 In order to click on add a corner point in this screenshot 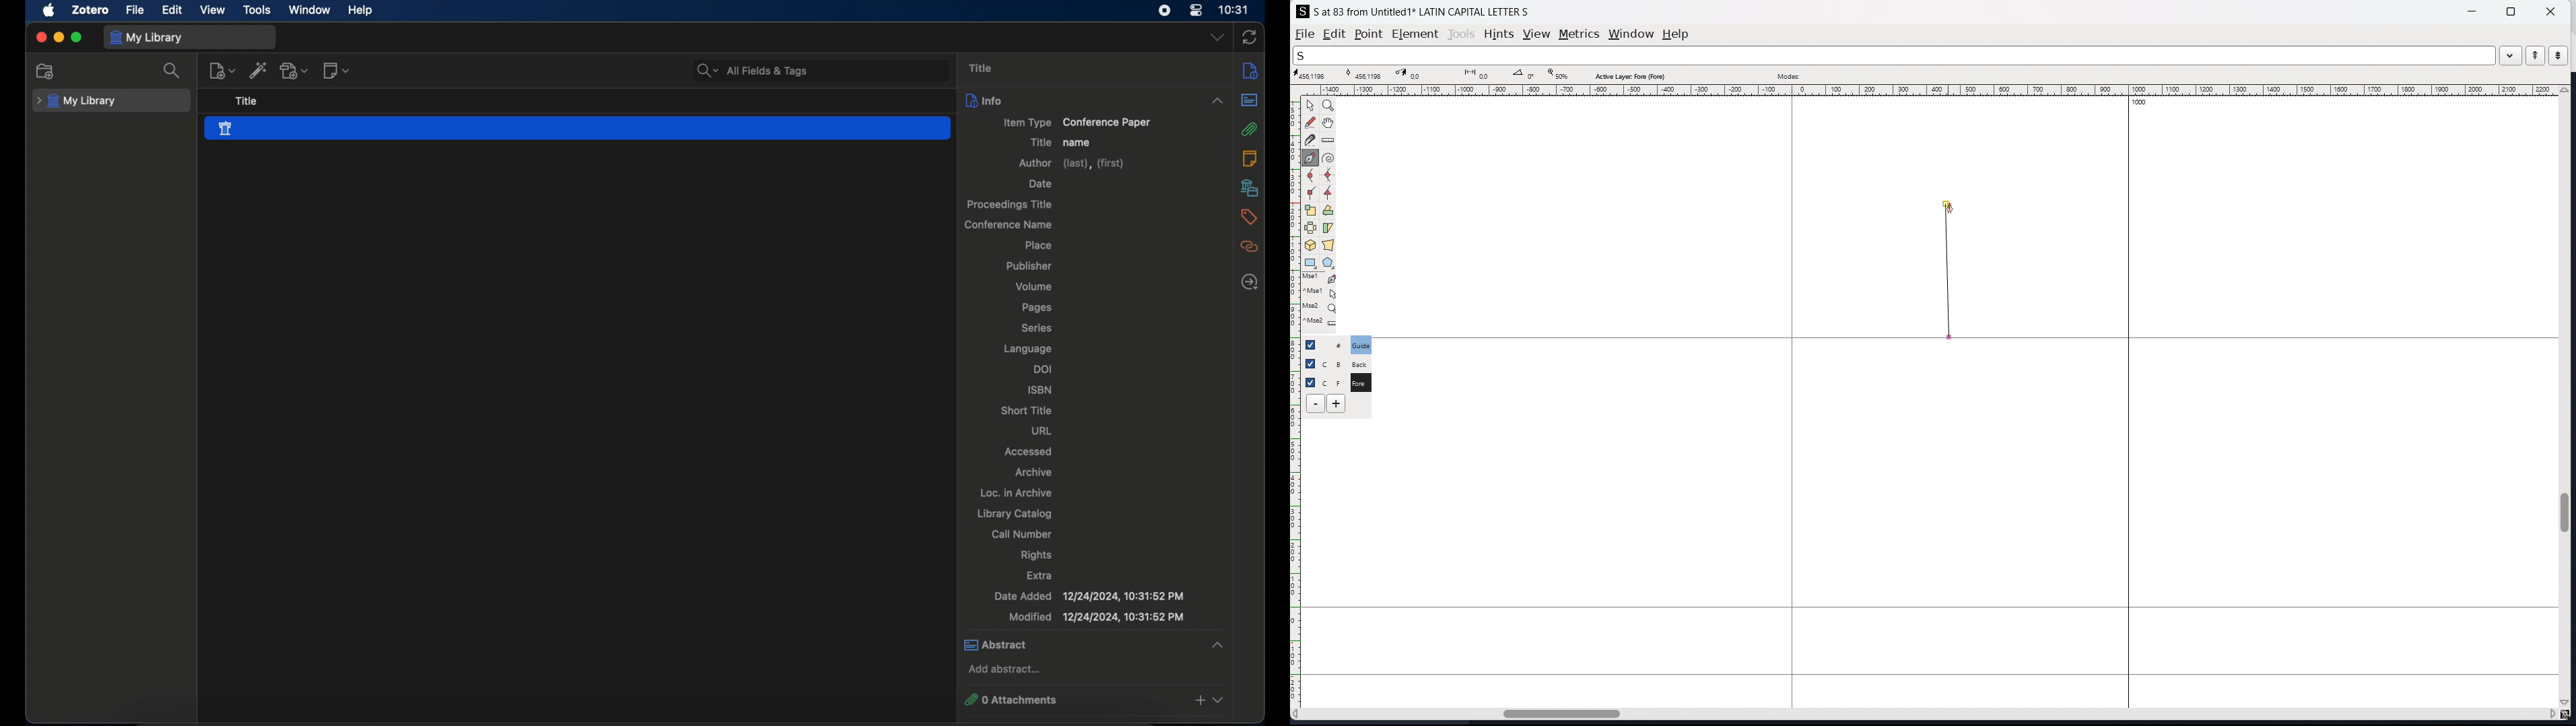, I will do `click(1311, 194)`.